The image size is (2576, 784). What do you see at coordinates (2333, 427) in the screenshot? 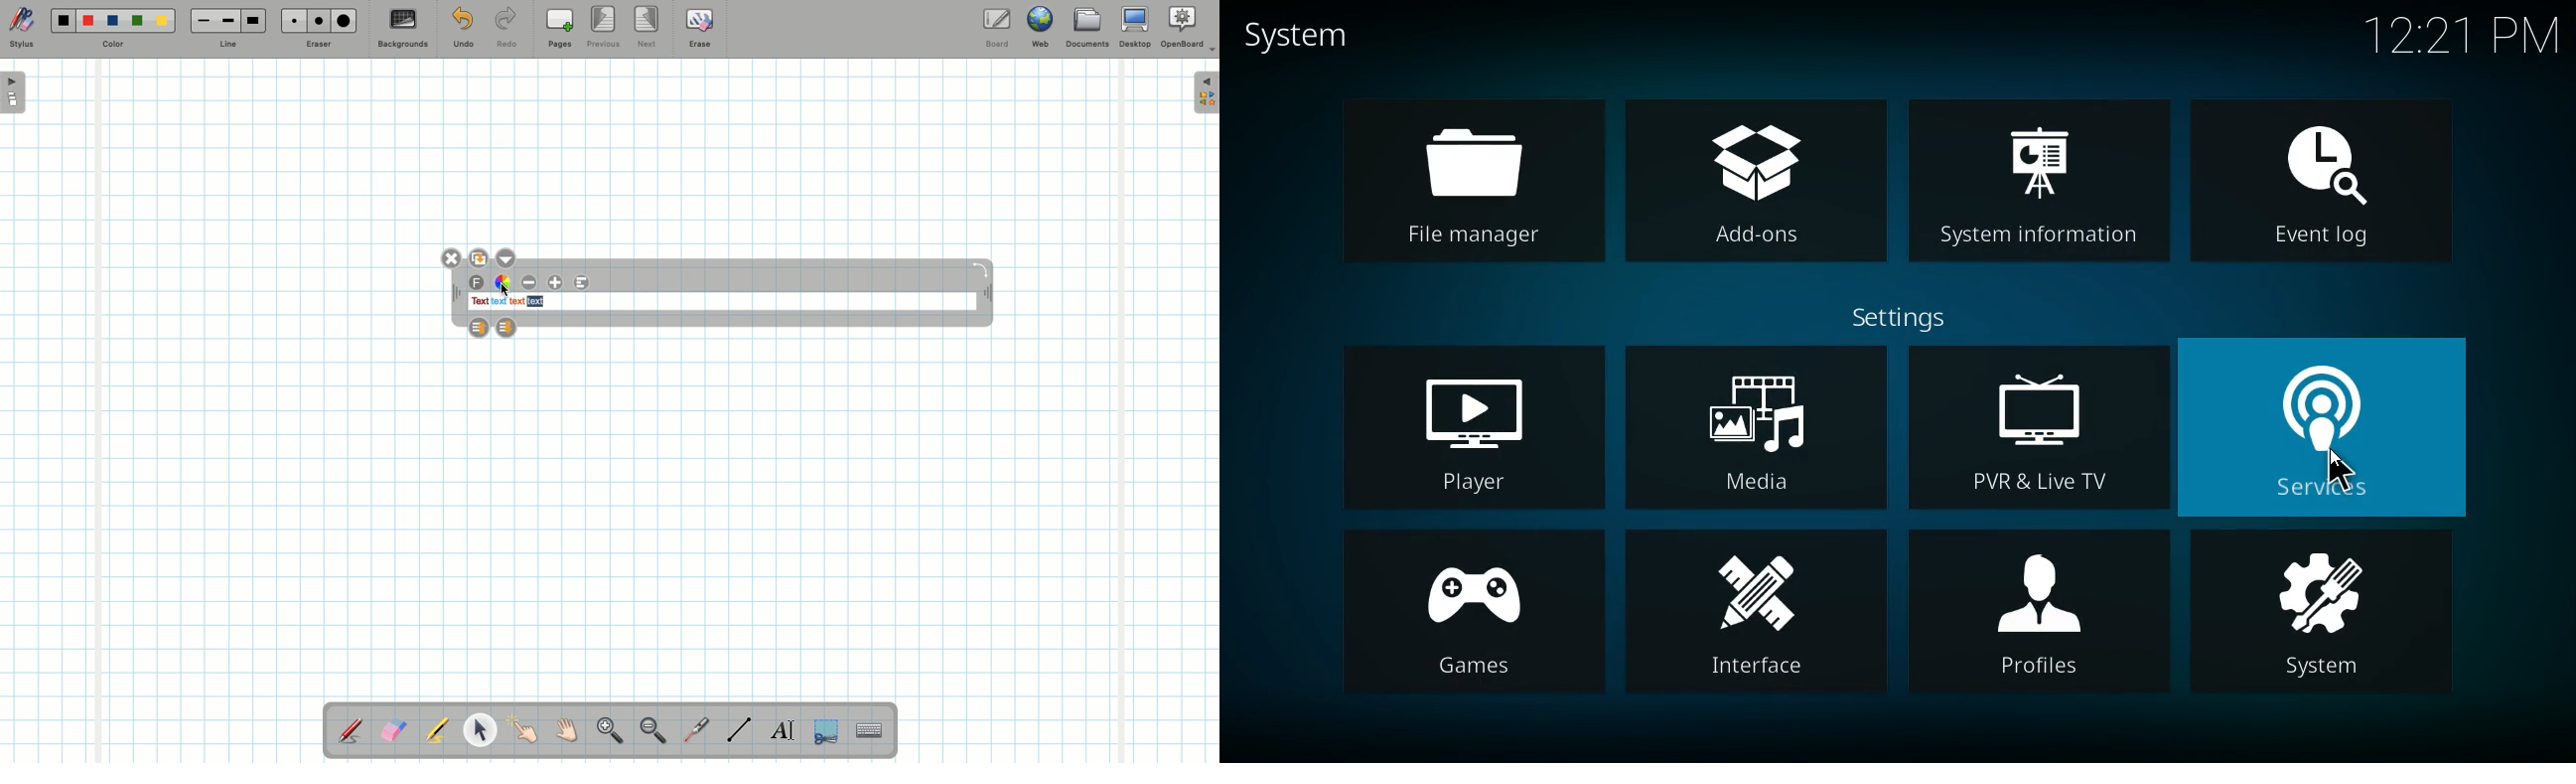
I see `services` at bounding box center [2333, 427].